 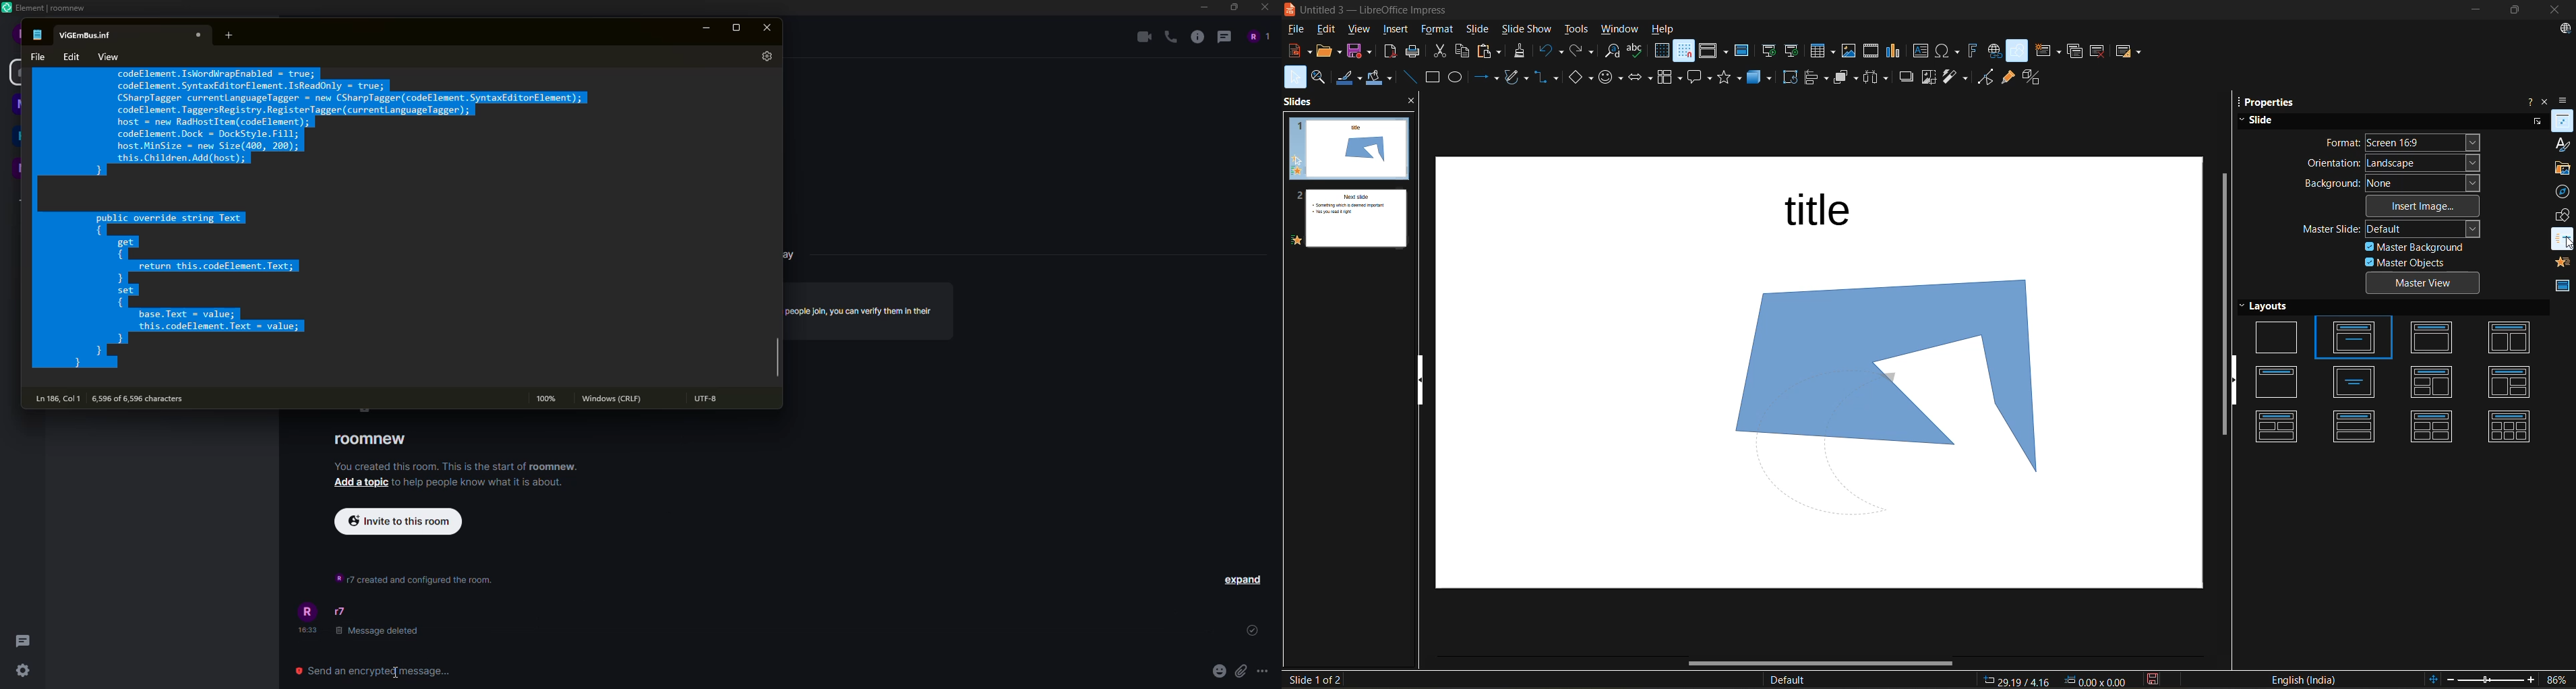 What do you see at coordinates (1490, 52) in the screenshot?
I see `paste` at bounding box center [1490, 52].